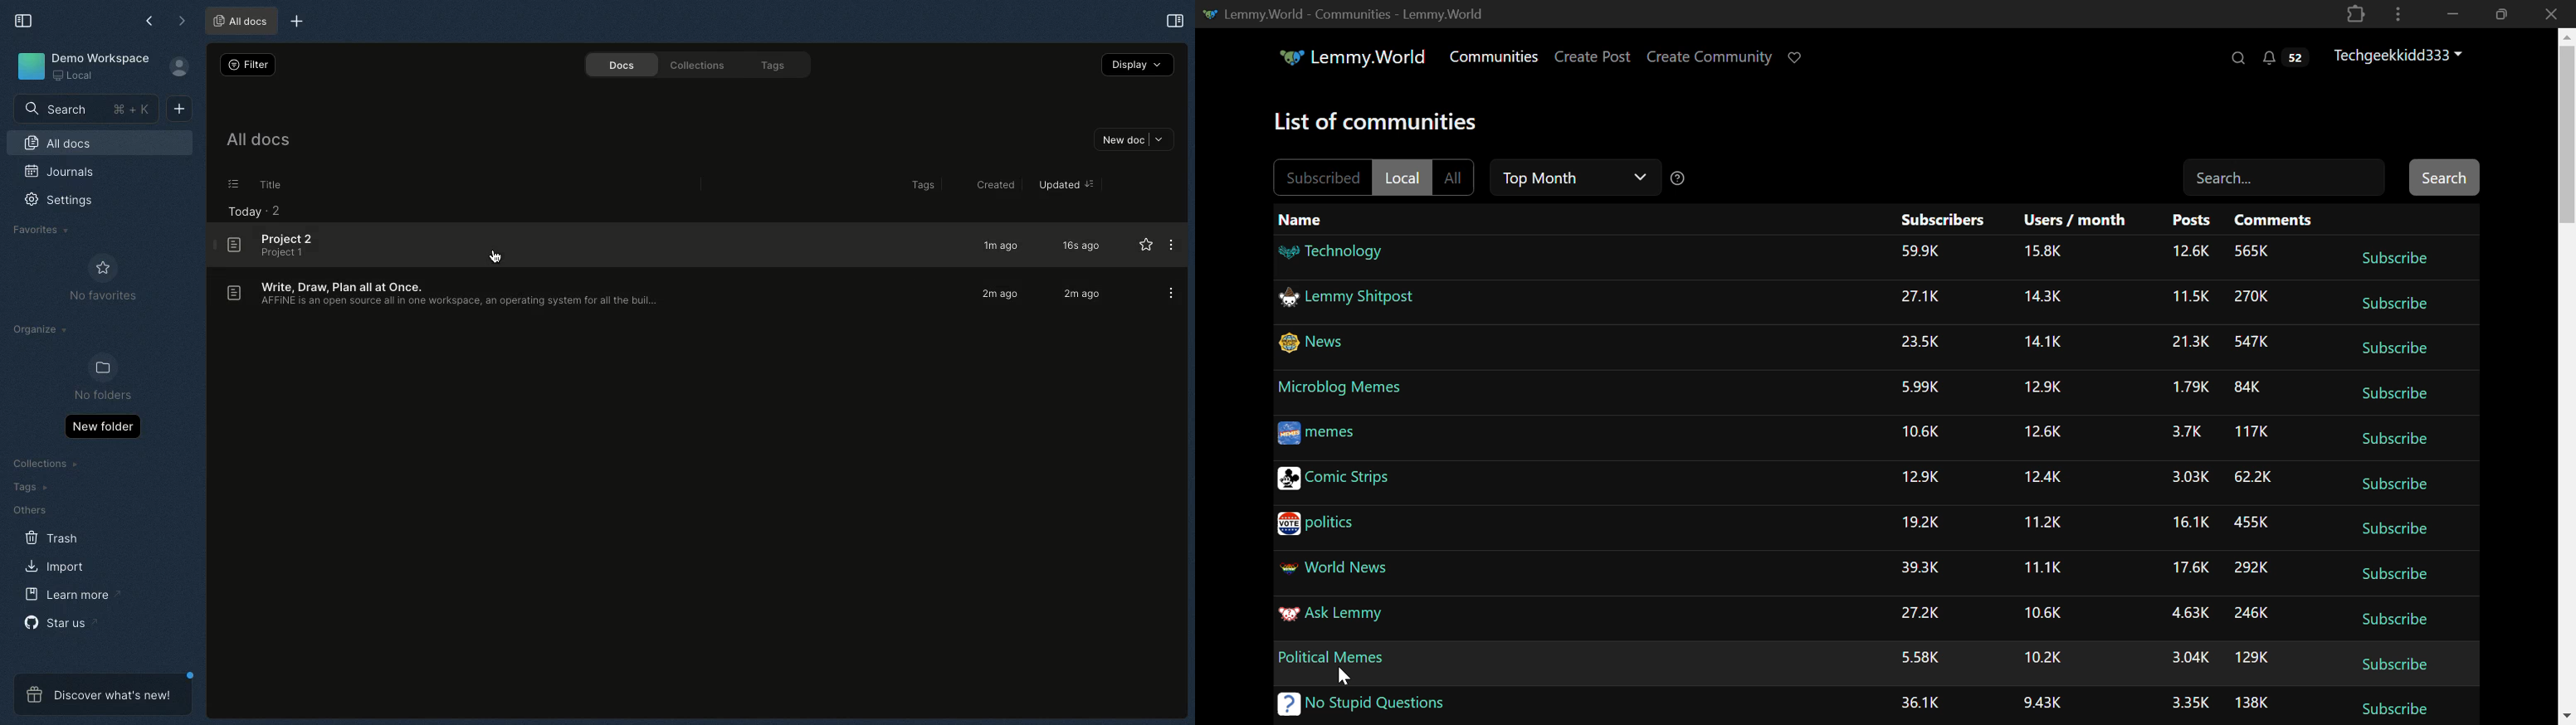 The height and width of the screenshot is (728, 2576). Describe the element at coordinates (2451, 14) in the screenshot. I see `Restore Down` at that location.